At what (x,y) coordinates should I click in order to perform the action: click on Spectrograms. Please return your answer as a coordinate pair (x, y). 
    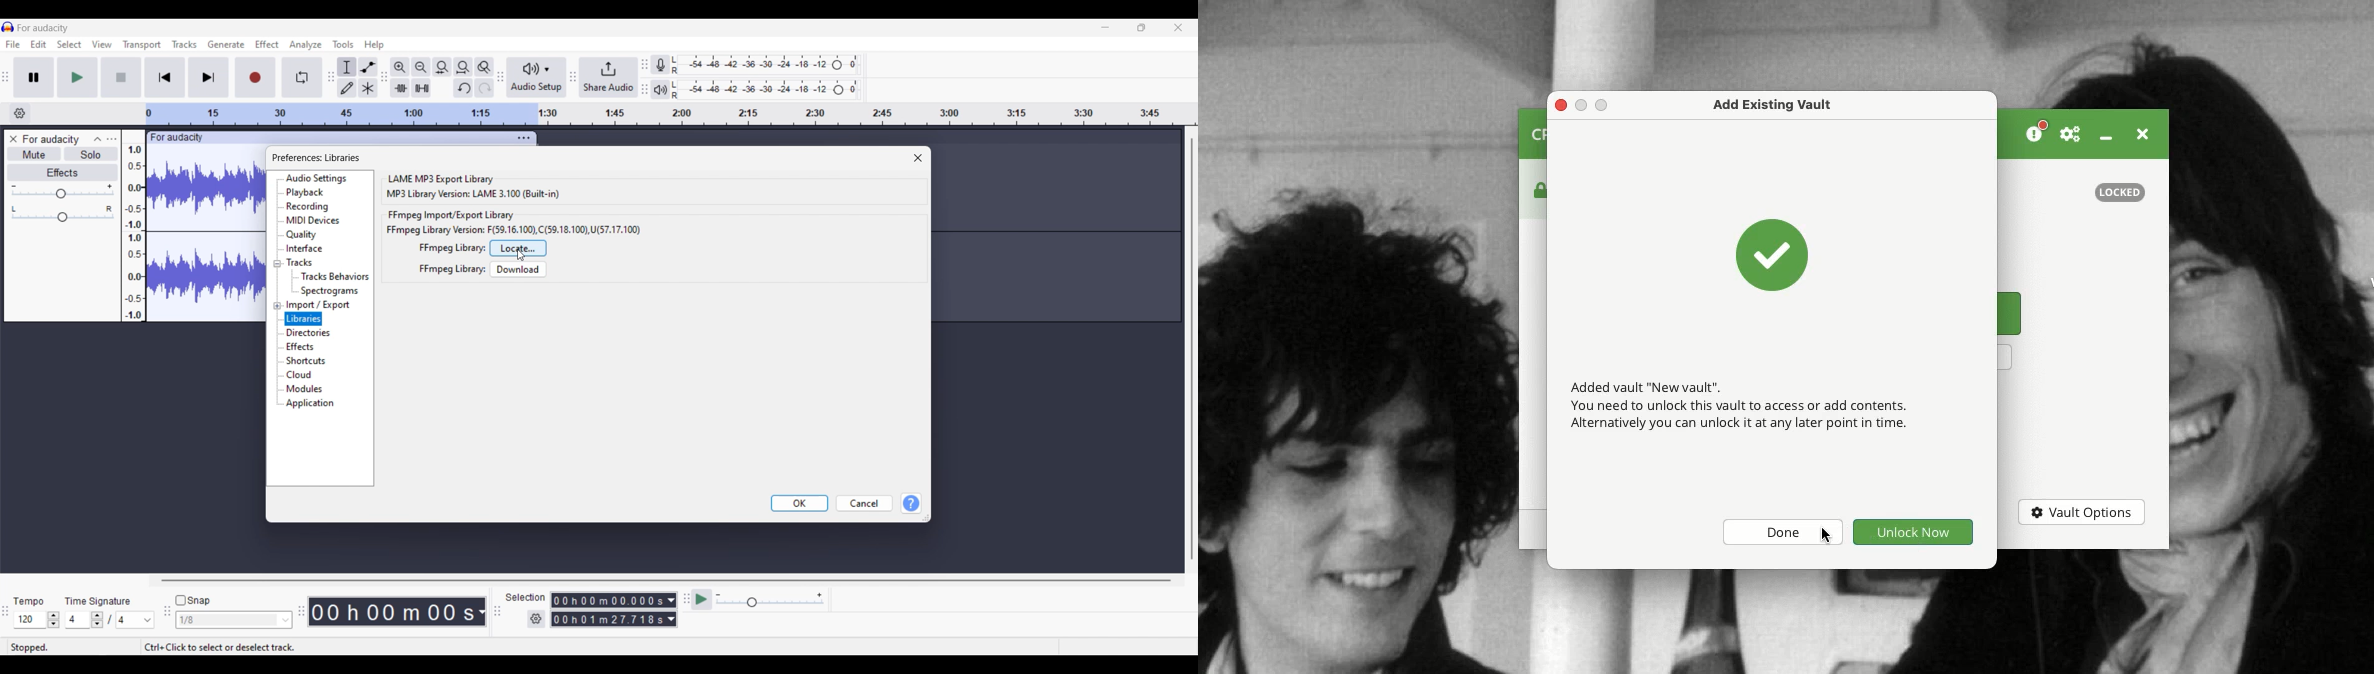
    Looking at the image, I should click on (332, 291).